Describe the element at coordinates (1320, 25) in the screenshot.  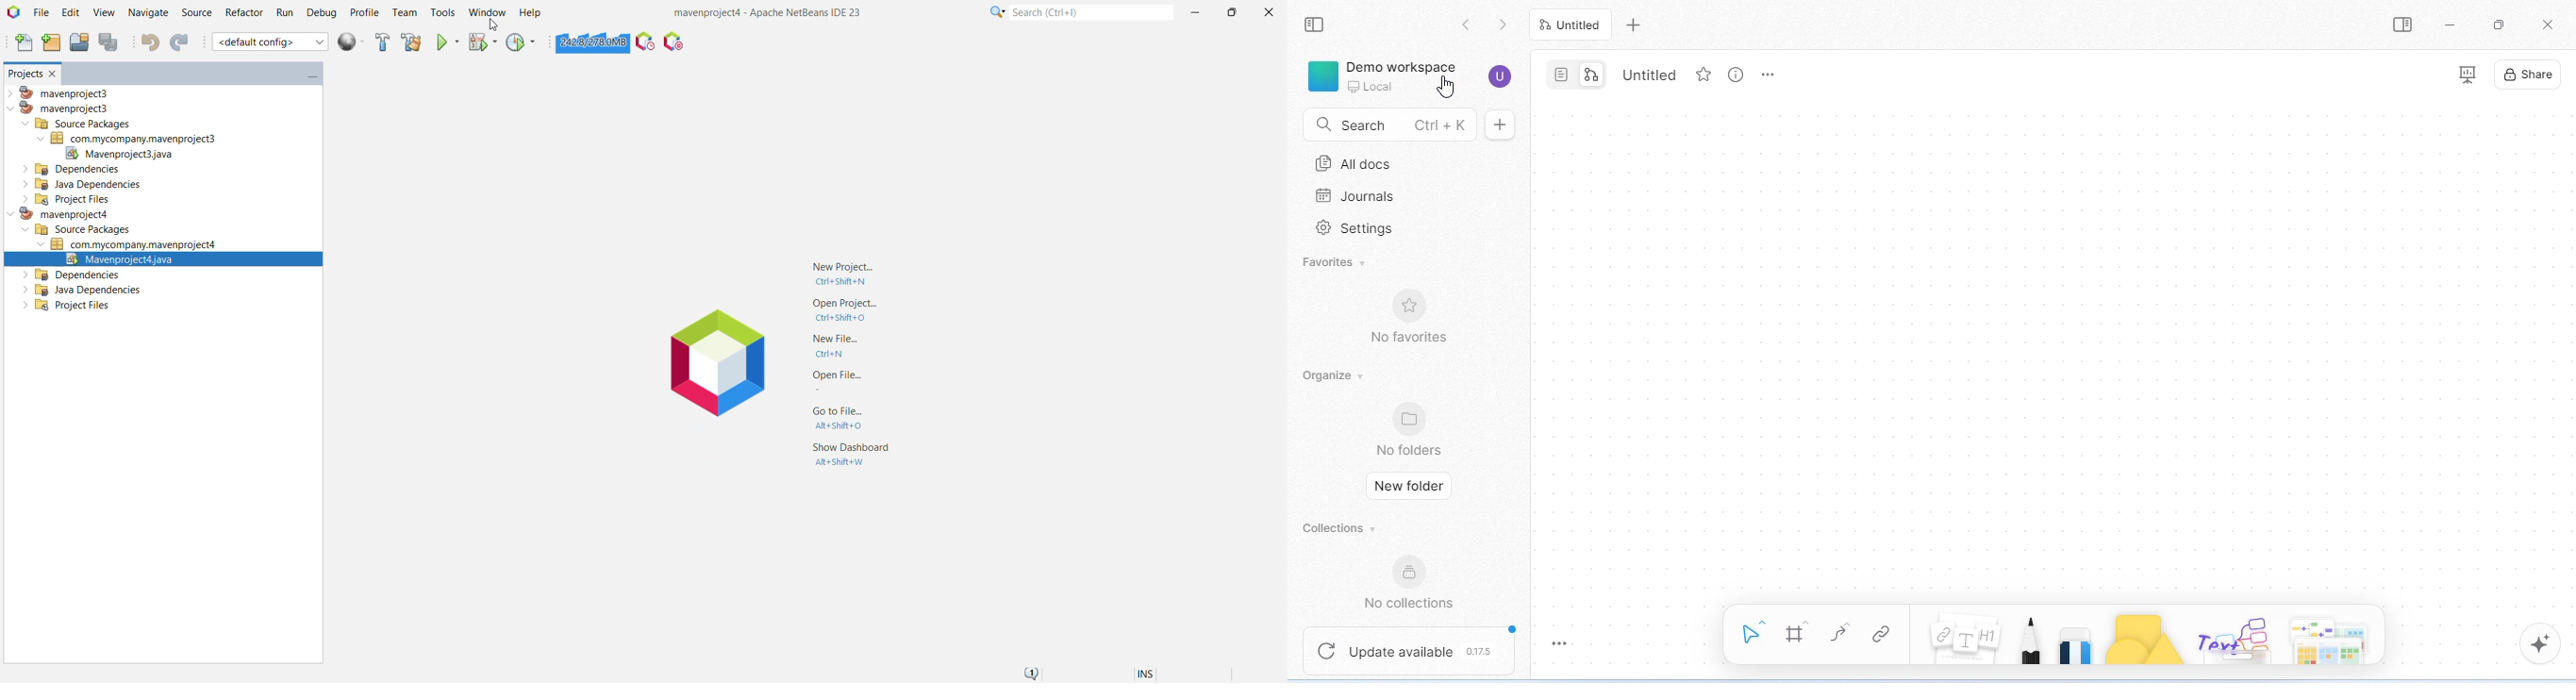
I see `collapse side bar` at that location.